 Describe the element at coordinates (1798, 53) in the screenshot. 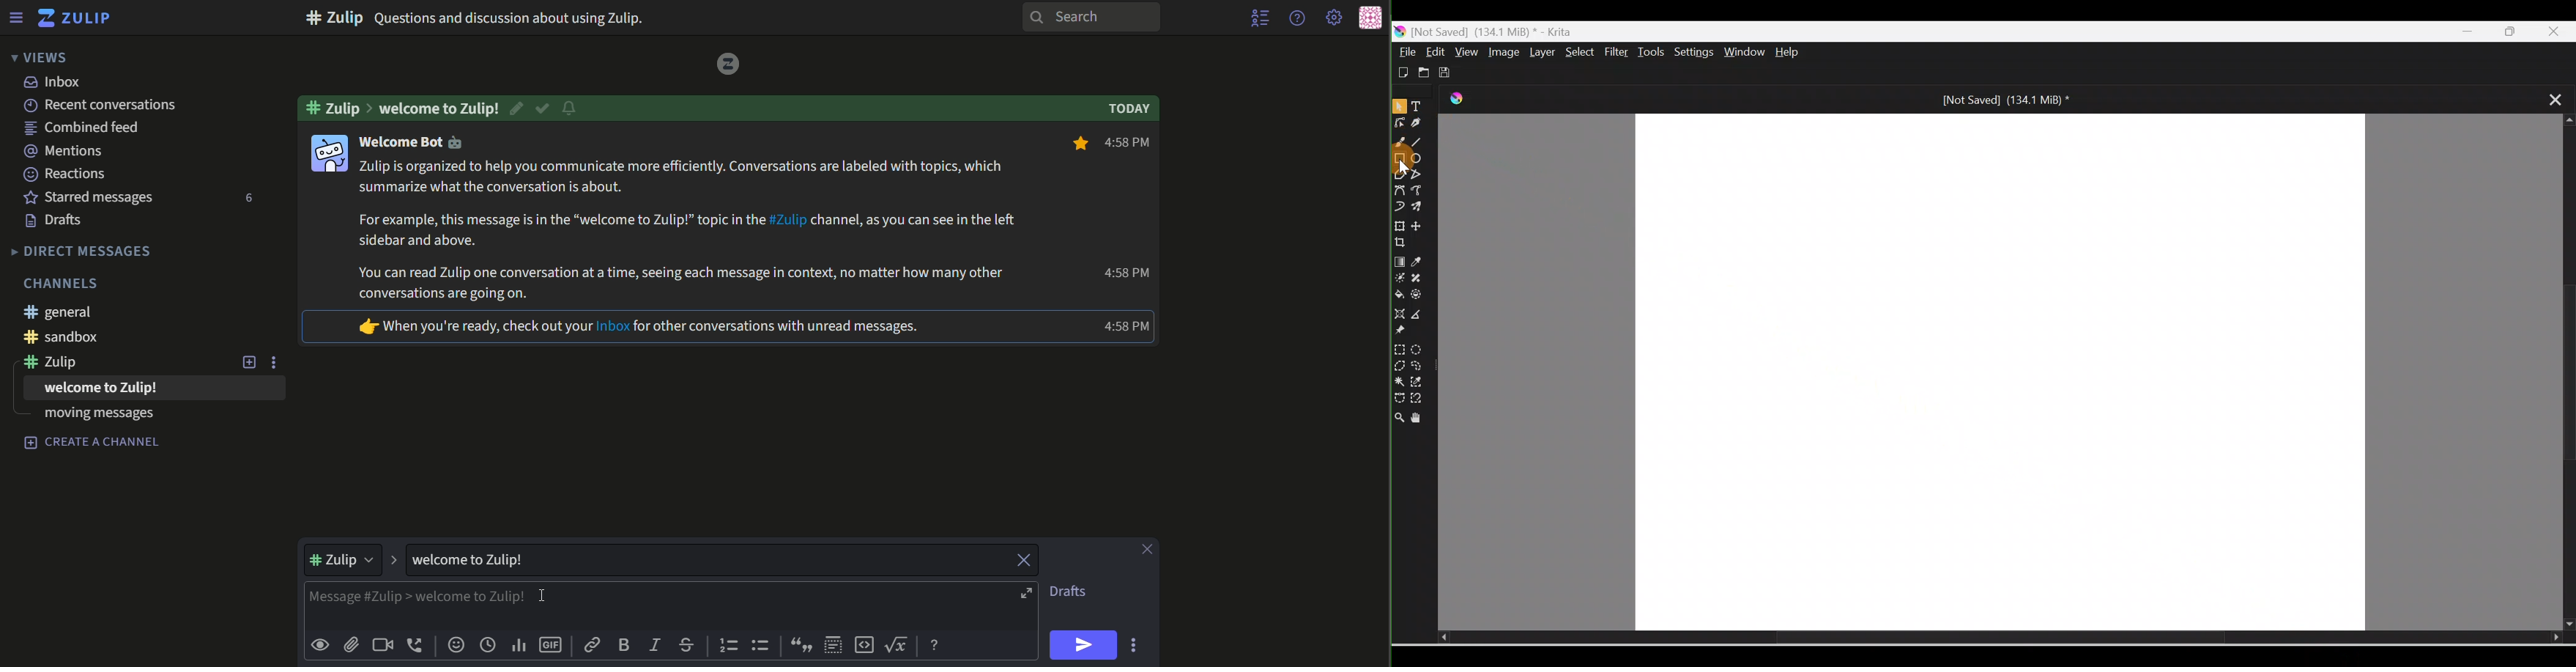

I see `Help` at that location.